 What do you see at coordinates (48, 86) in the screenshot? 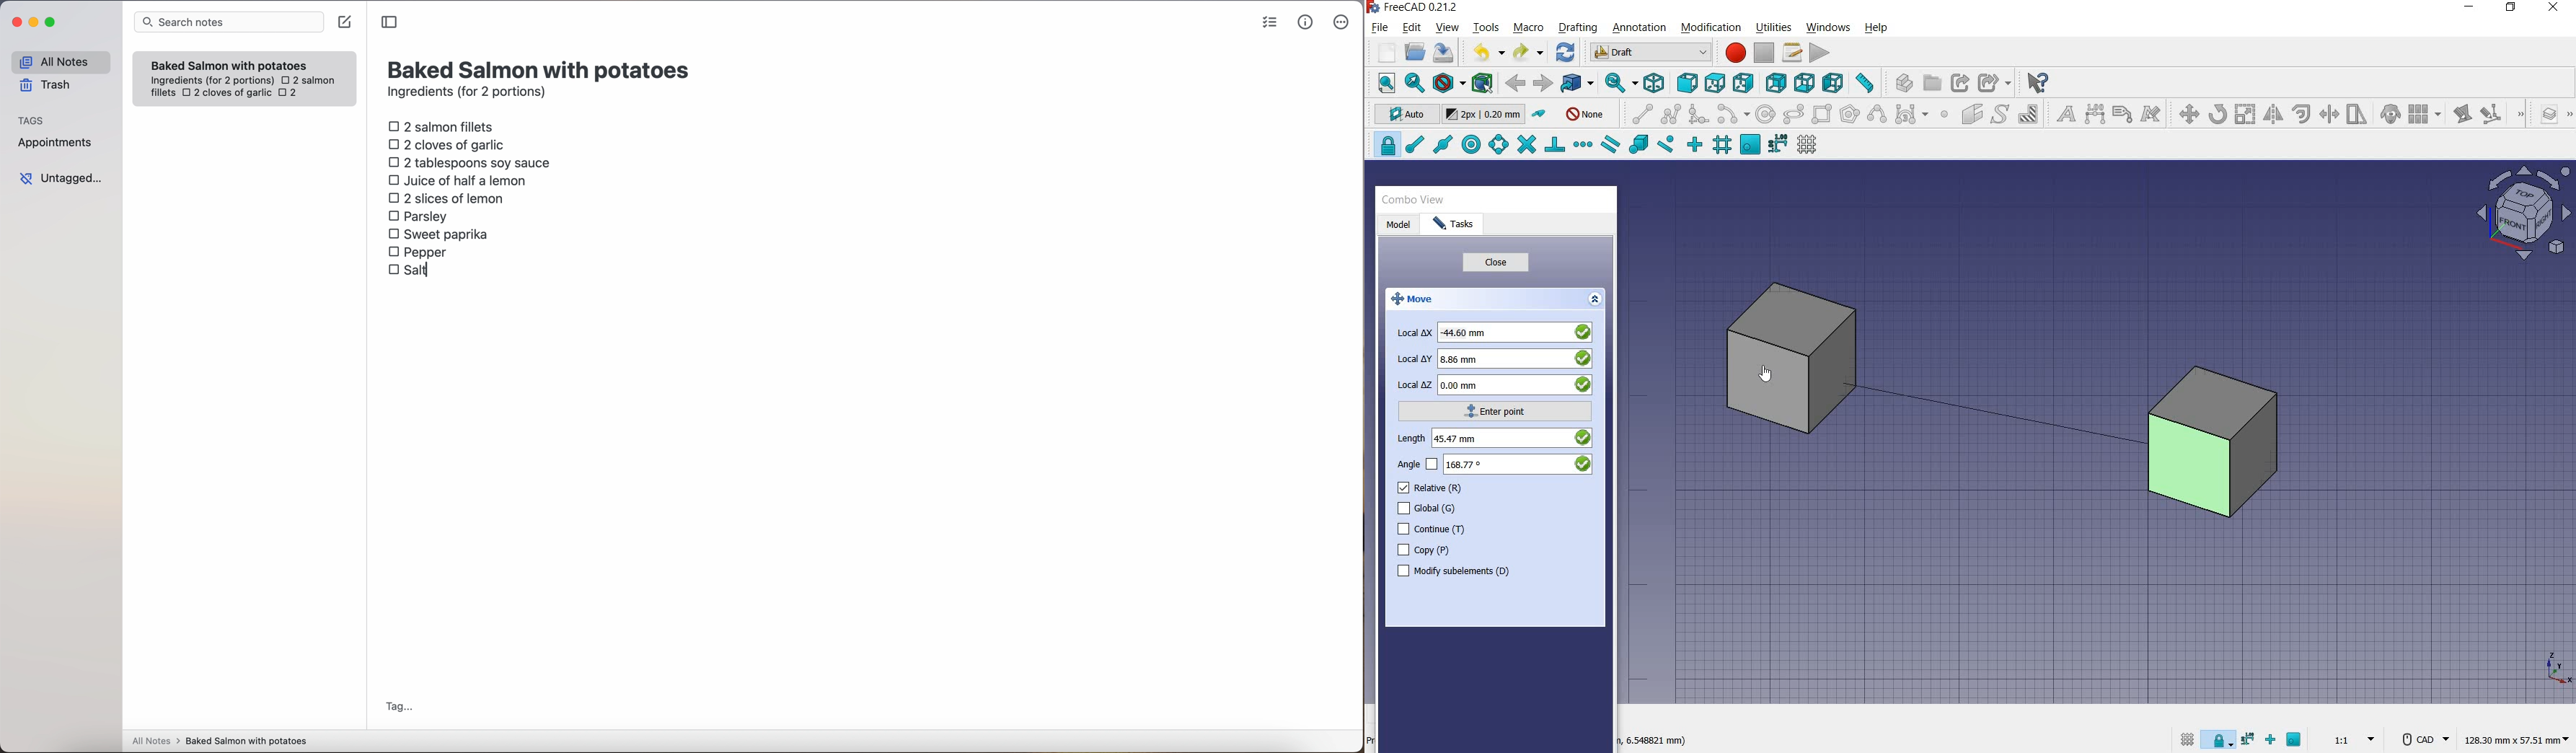
I see `trash` at bounding box center [48, 86].